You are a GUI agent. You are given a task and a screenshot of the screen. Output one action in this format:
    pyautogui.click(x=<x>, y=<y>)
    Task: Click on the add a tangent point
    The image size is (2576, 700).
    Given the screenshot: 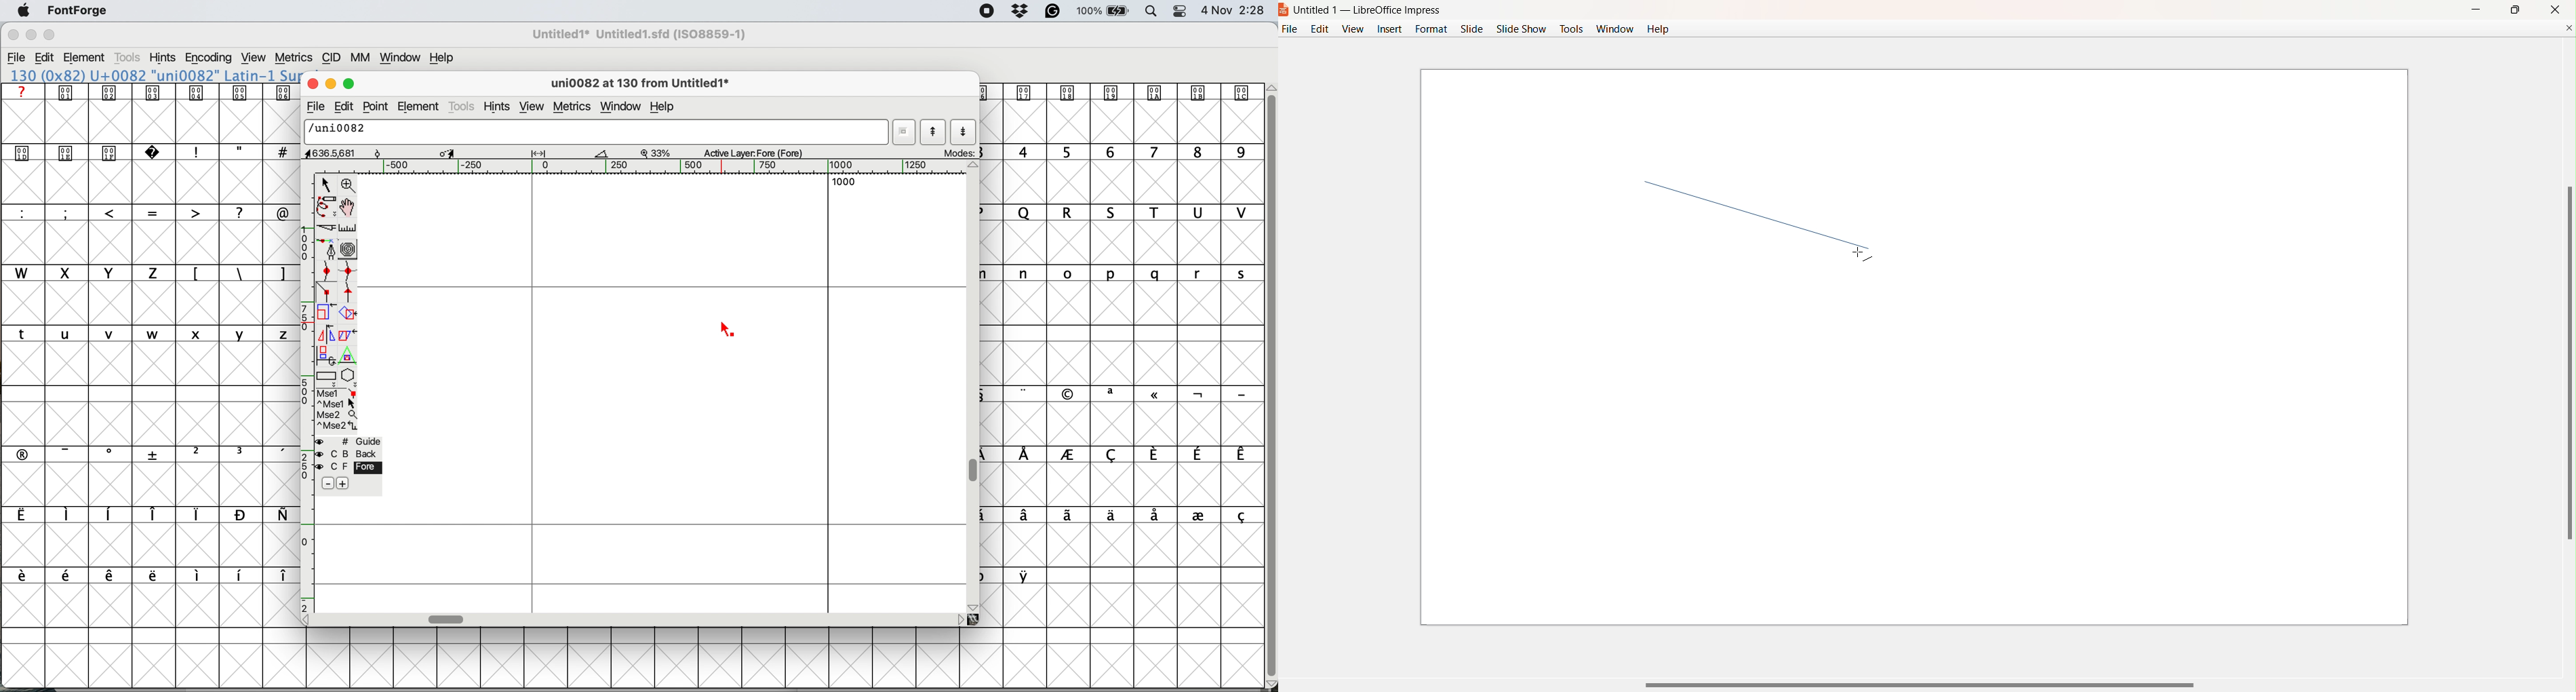 What is the action you would take?
    pyautogui.click(x=349, y=293)
    